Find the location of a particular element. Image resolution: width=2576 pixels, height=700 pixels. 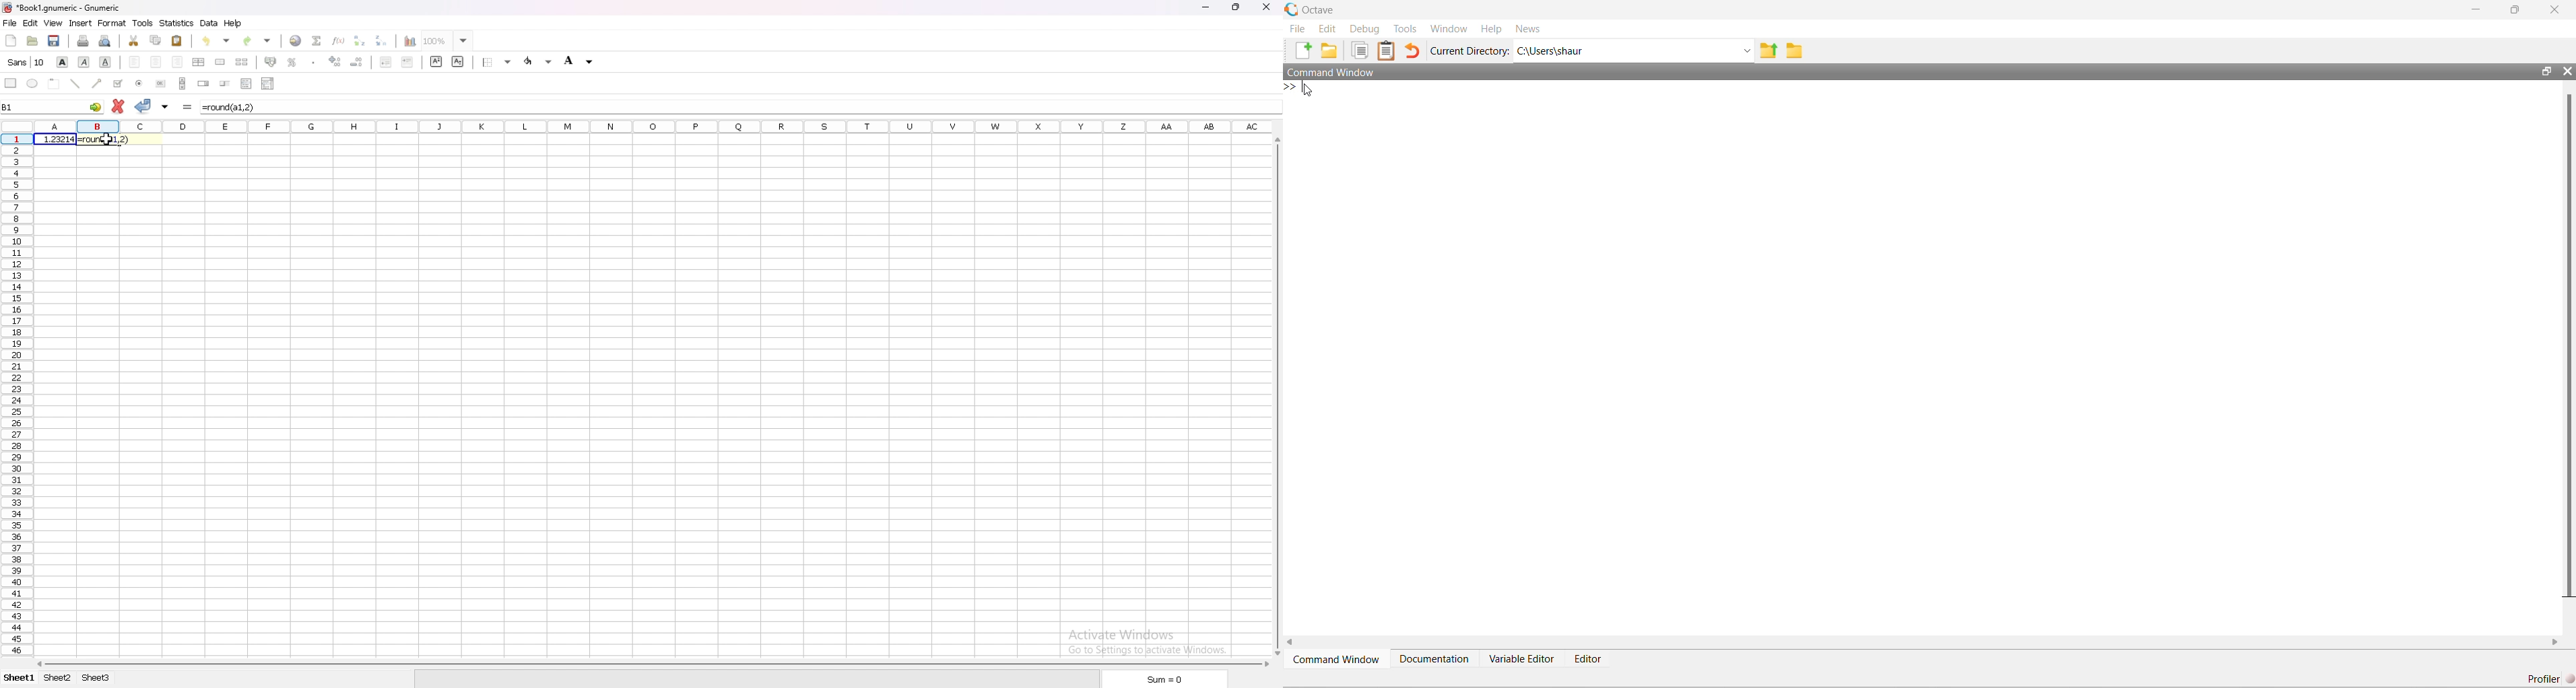

accept changes is located at coordinates (143, 106).